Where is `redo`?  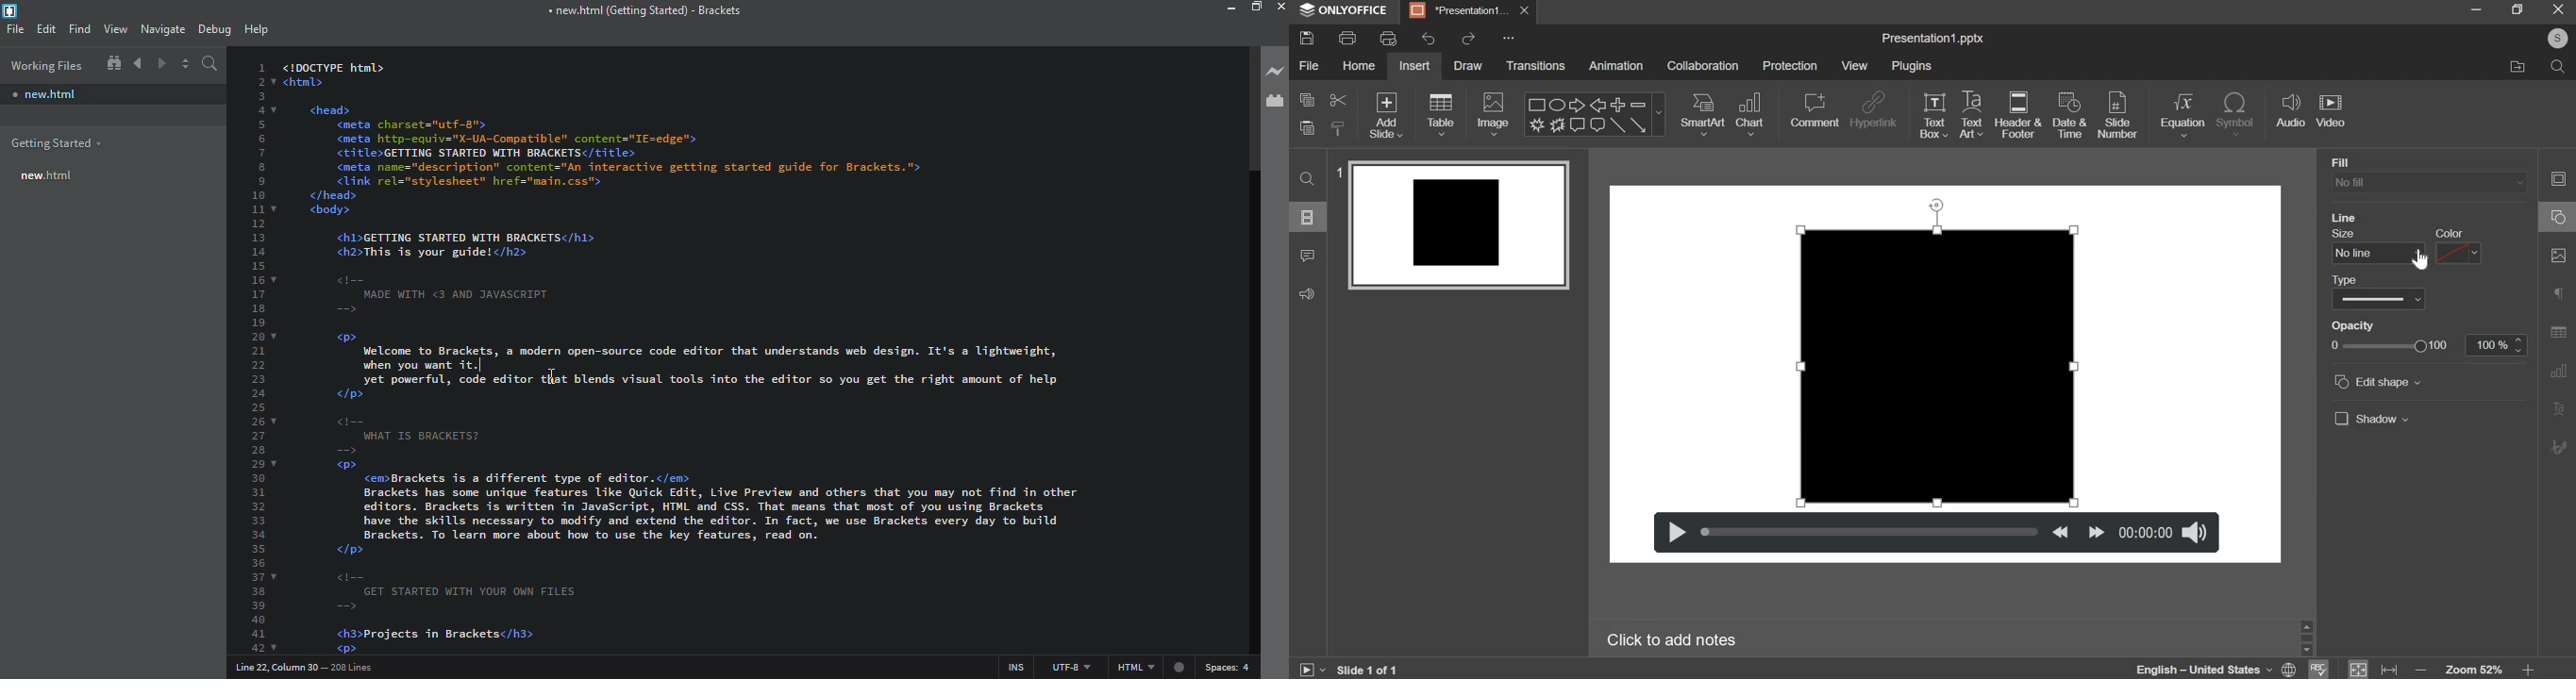 redo is located at coordinates (1469, 39).